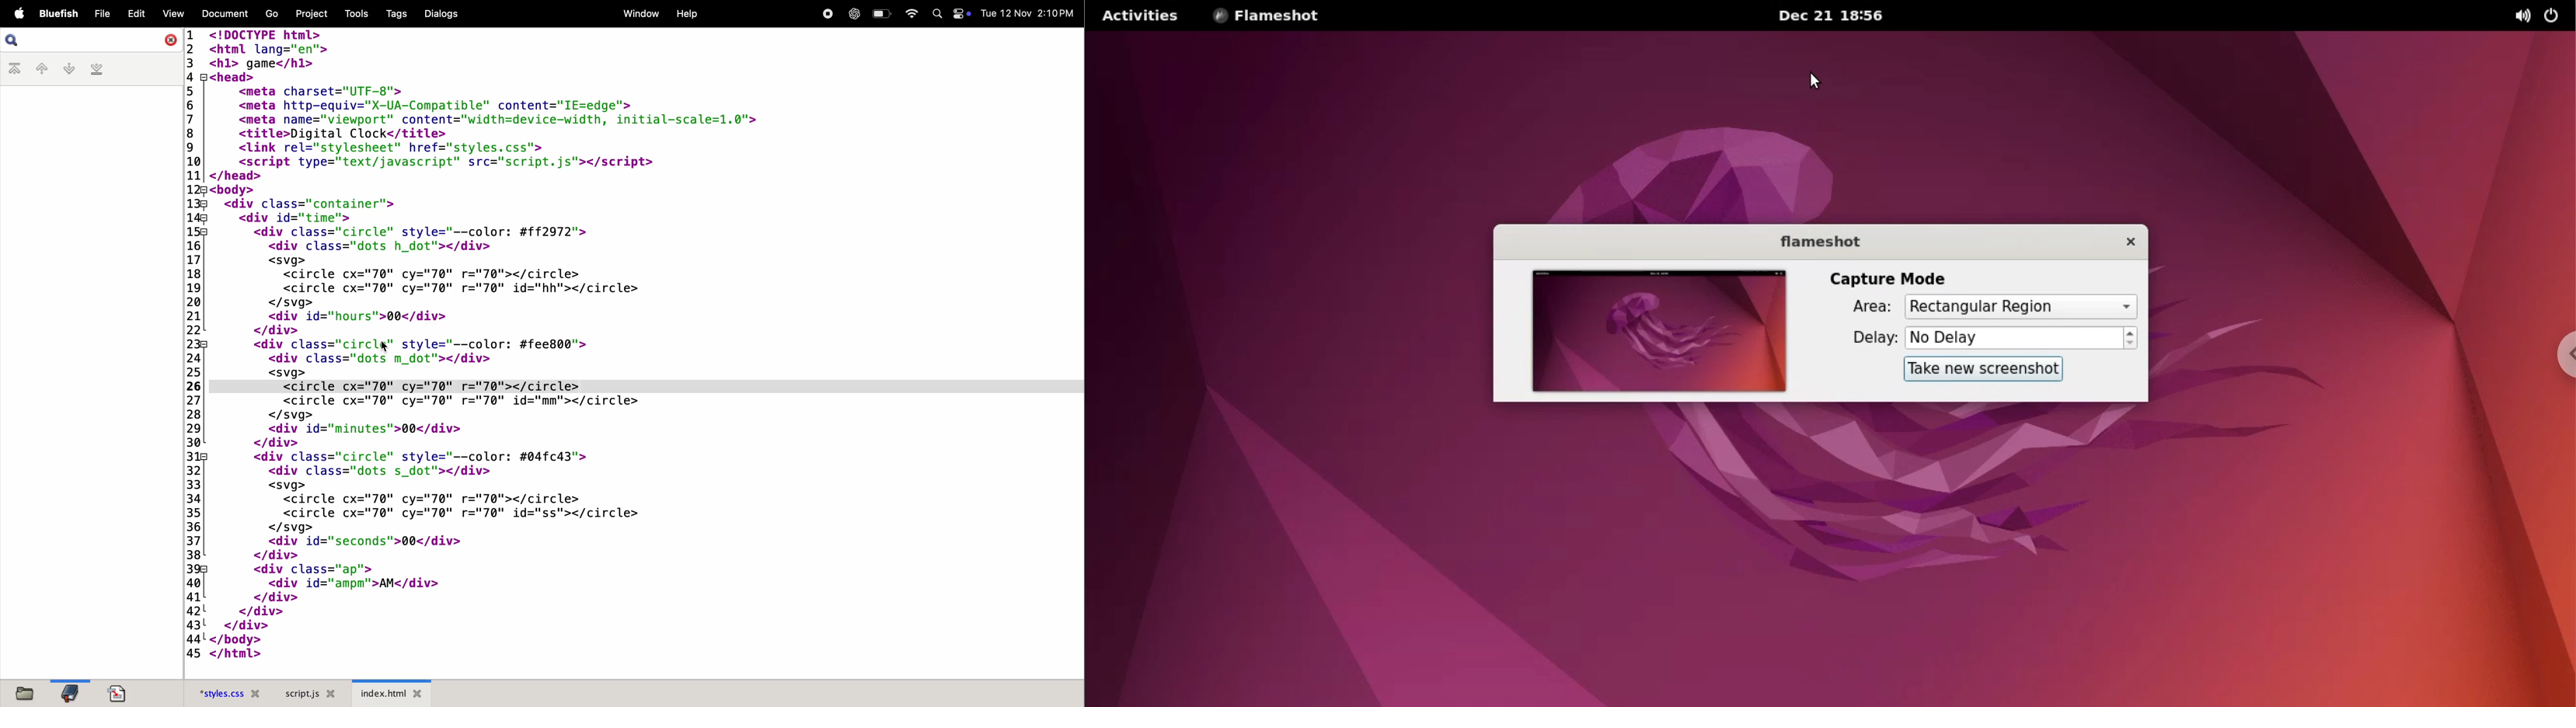 The image size is (2576, 728). What do you see at coordinates (355, 12) in the screenshot?
I see `tools` at bounding box center [355, 12].